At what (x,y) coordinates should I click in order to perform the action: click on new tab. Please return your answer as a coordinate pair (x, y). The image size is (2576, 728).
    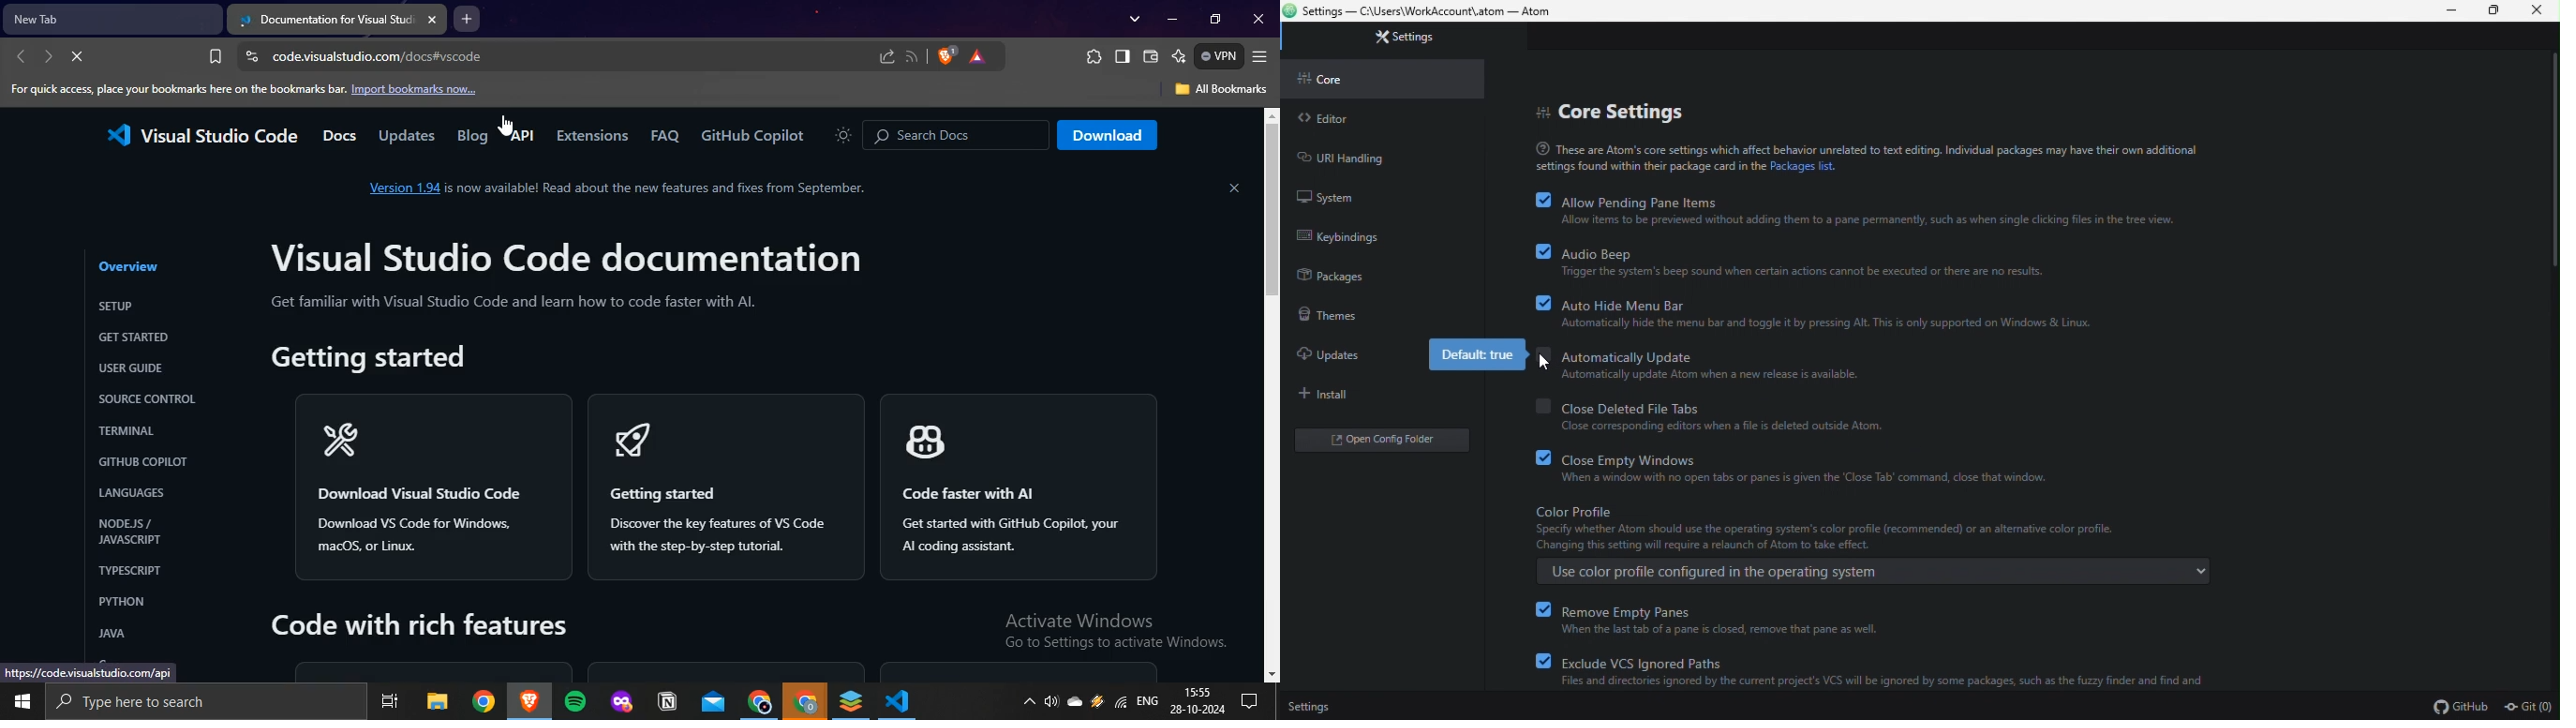
    Looking at the image, I should click on (110, 20).